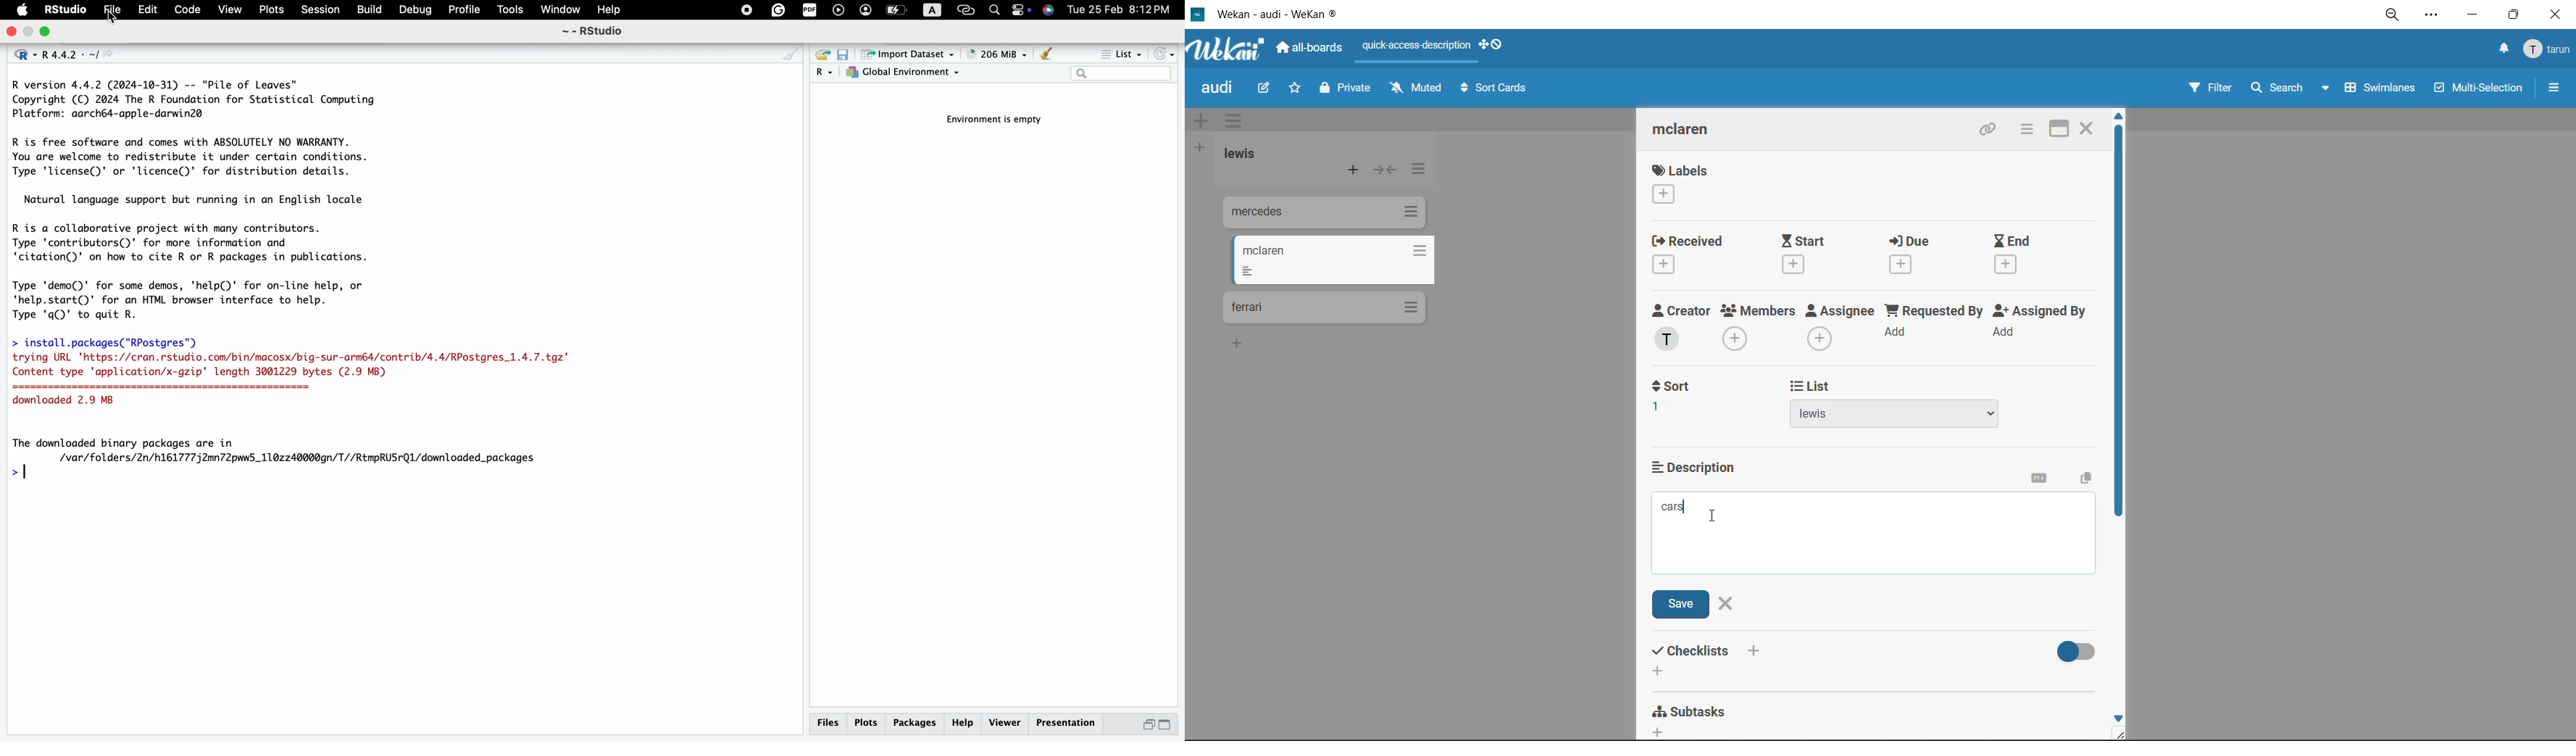  Describe the element at coordinates (743, 9) in the screenshot. I see `stop` at that location.